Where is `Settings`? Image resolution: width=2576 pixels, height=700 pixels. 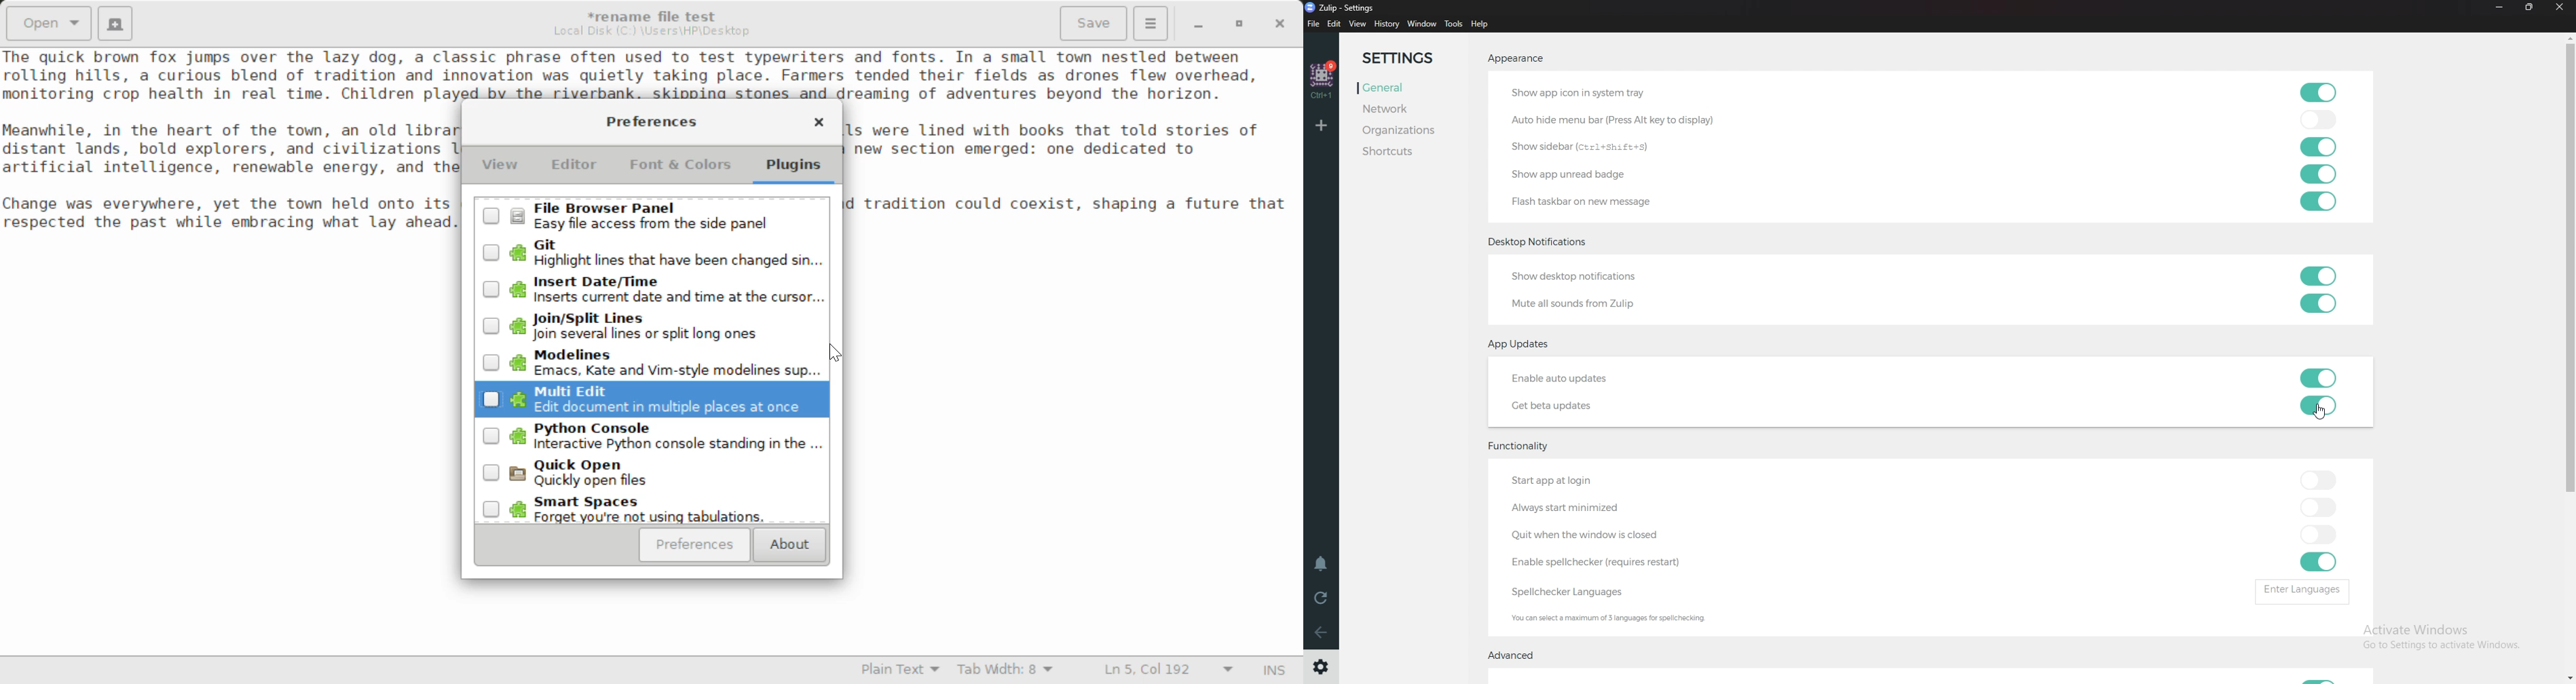 Settings is located at coordinates (1413, 55).